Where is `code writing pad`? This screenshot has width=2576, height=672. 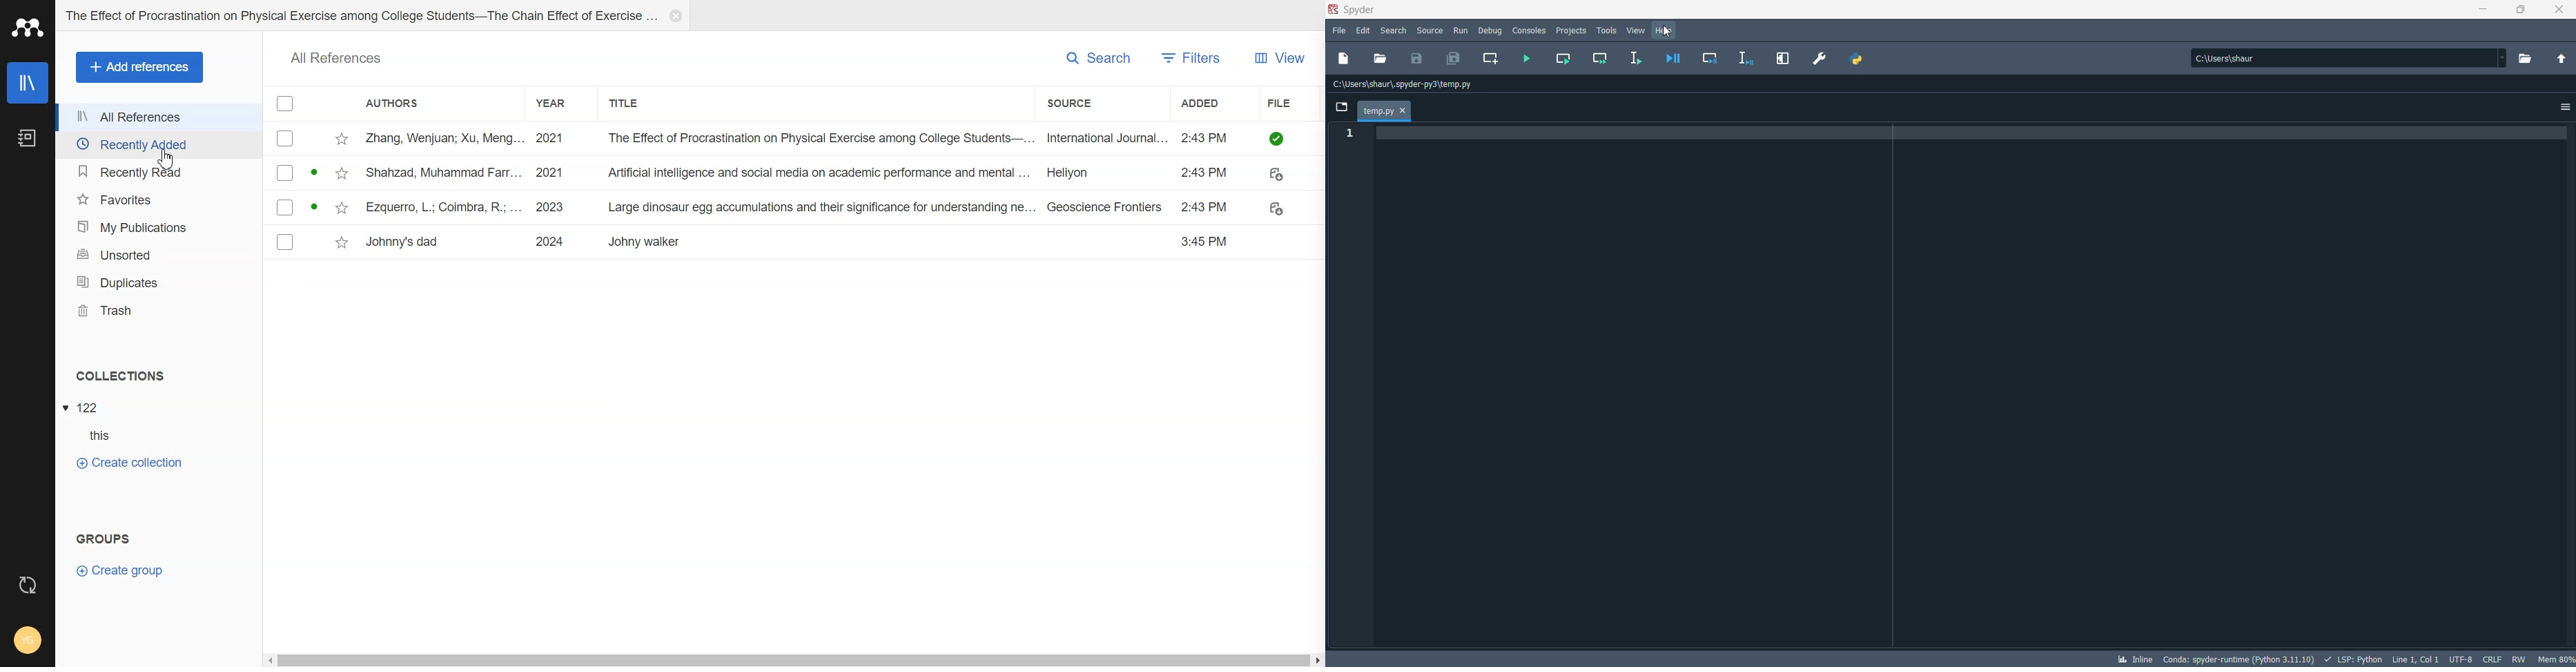
code writing pad is located at coordinates (1975, 384).